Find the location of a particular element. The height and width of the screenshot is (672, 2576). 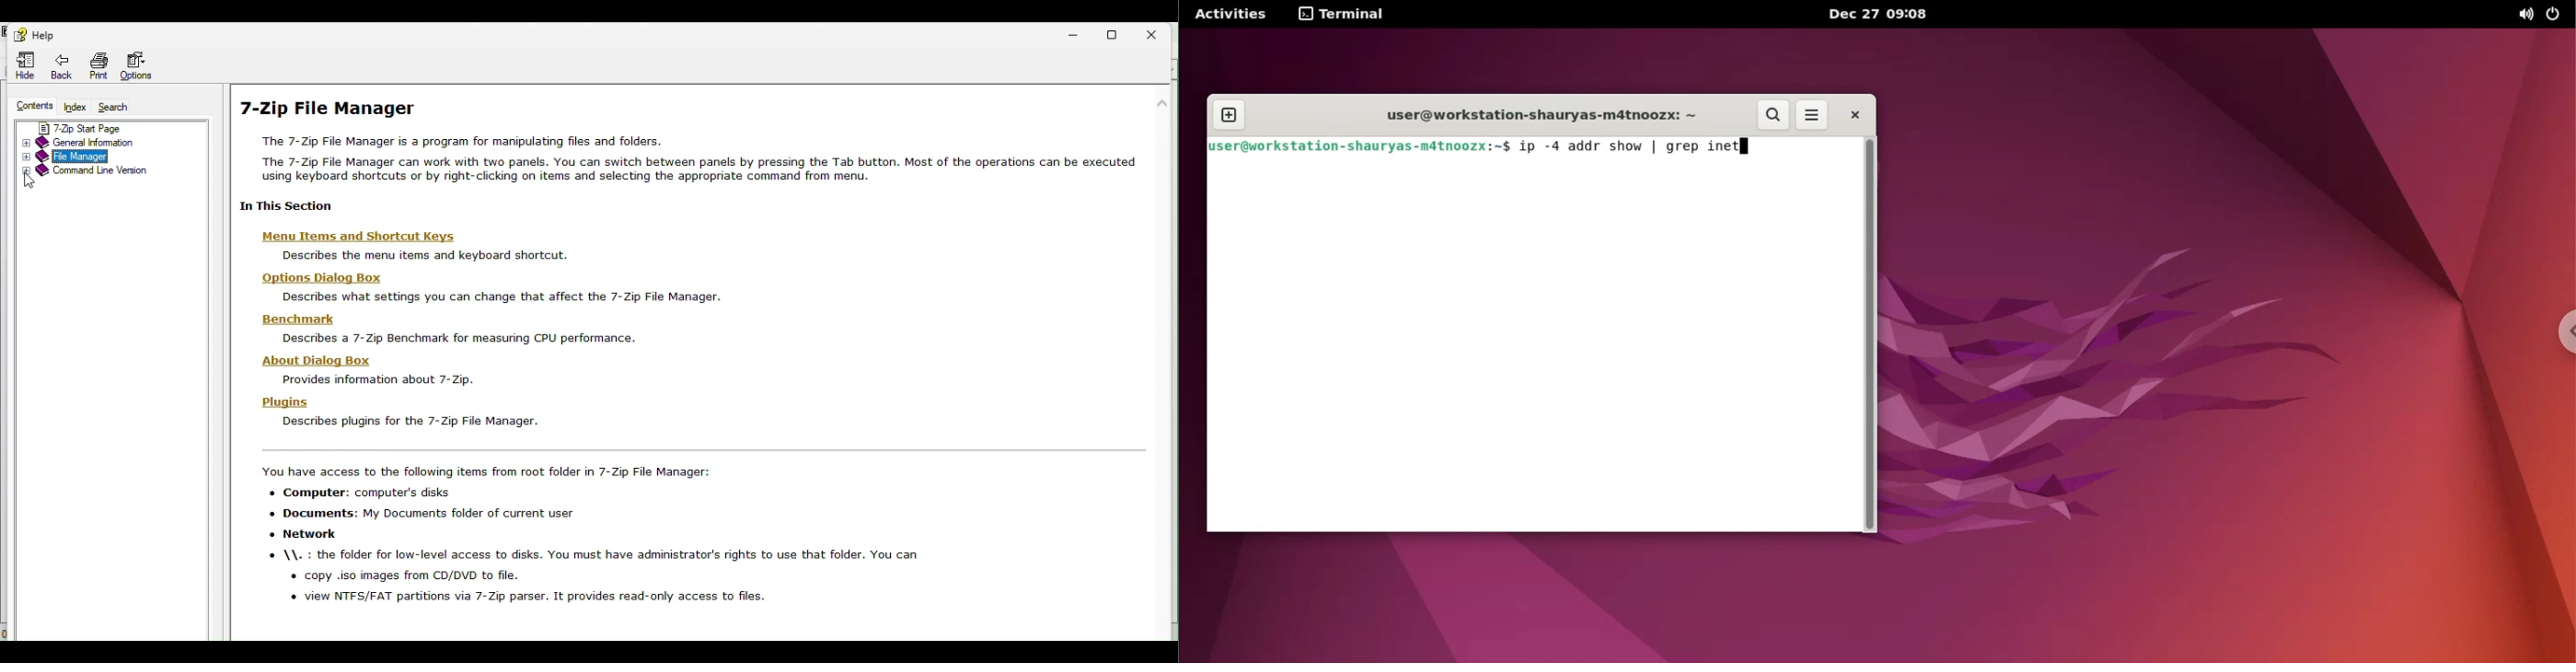

Search is located at coordinates (113, 108).